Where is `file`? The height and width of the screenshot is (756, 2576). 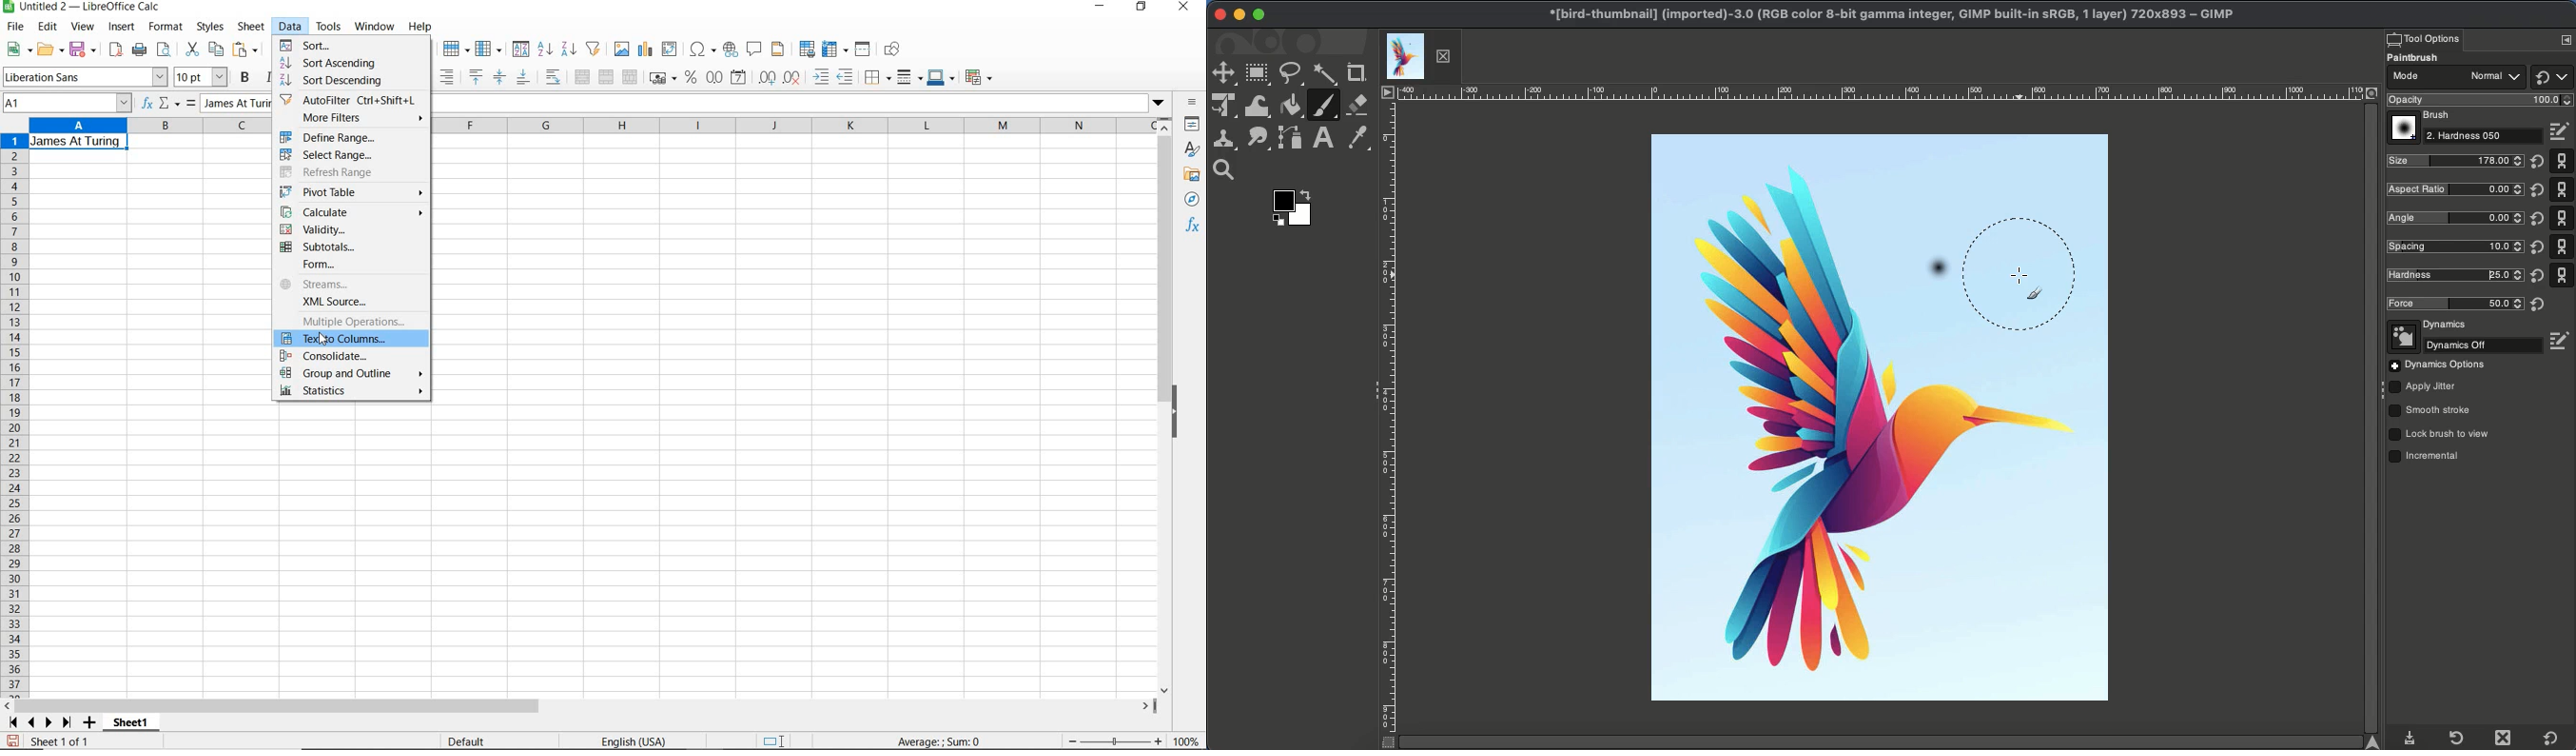
file is located at coordinates (14, 27).